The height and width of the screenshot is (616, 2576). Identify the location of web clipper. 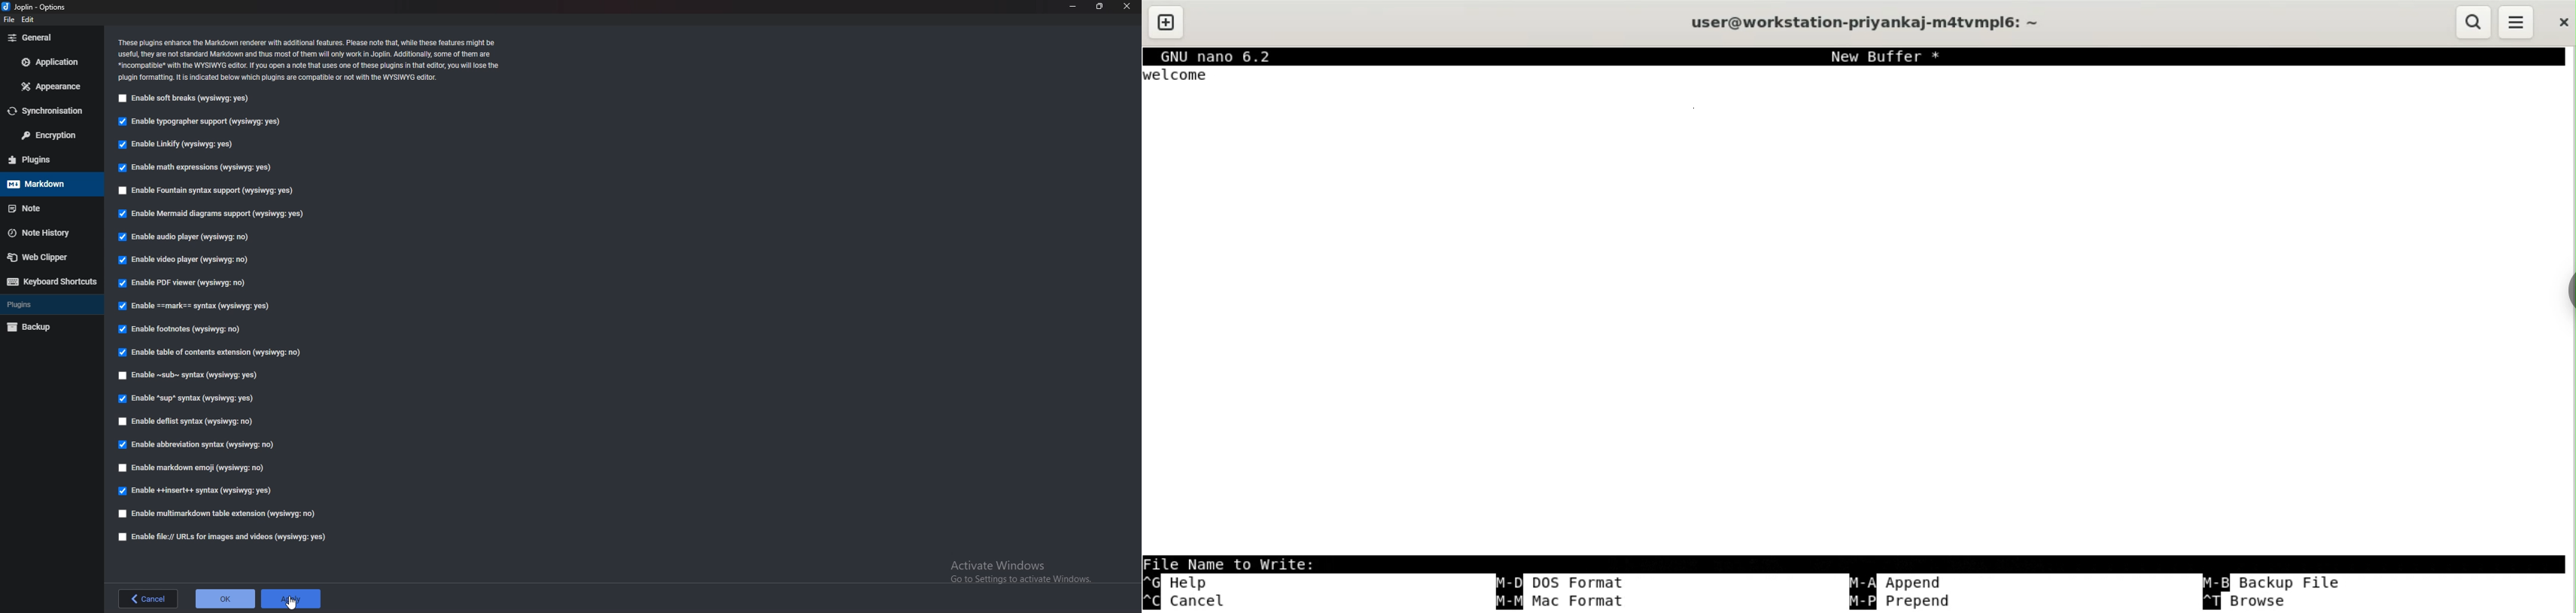
(49, 257).